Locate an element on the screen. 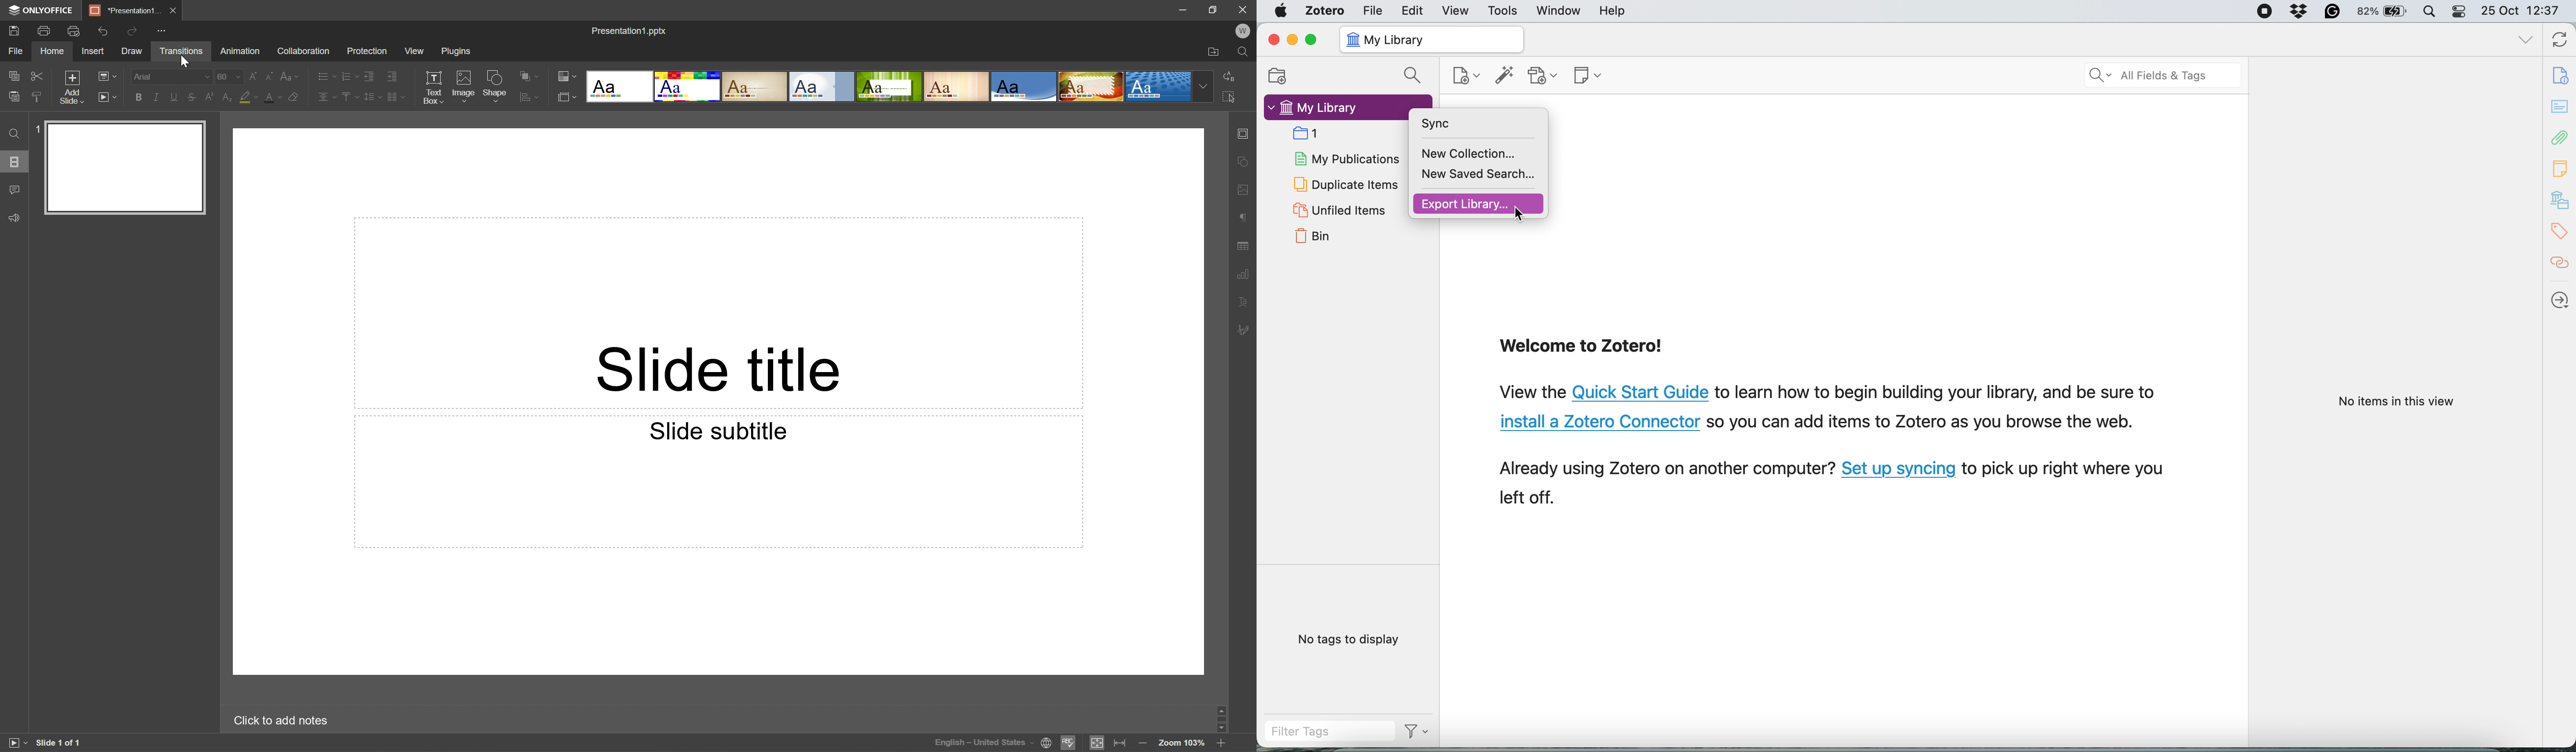  collection is located at coordinates (1306, 134).